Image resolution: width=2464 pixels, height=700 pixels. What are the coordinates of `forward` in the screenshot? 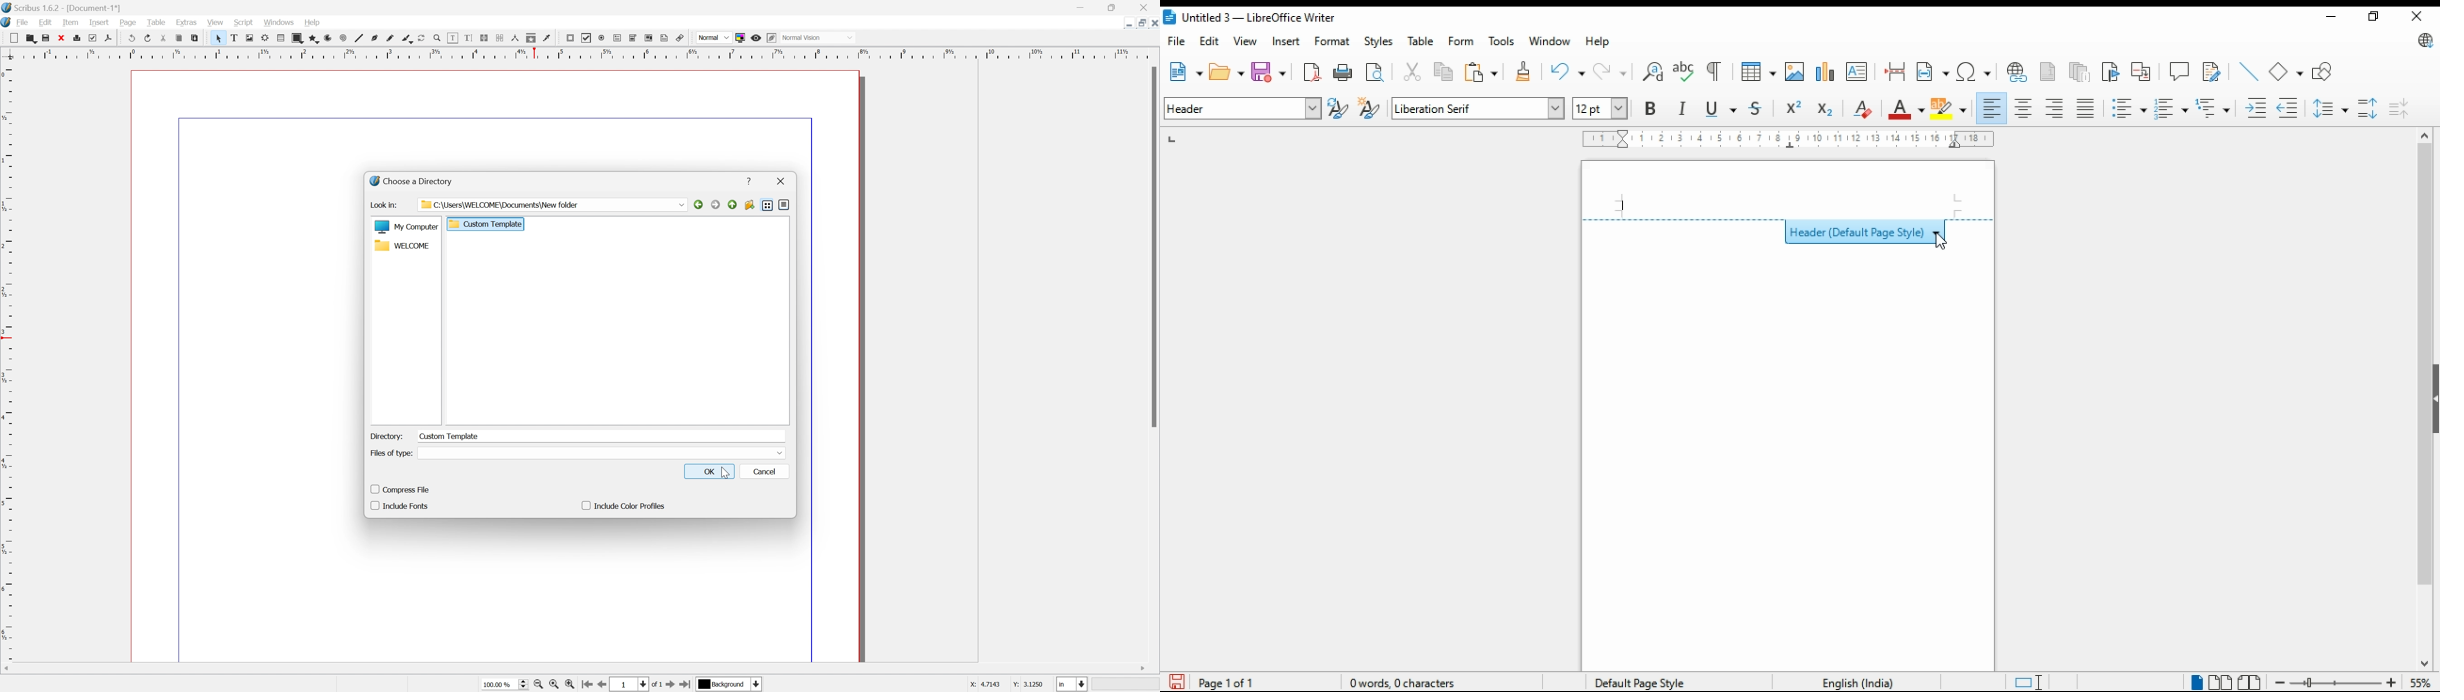 It's located at (715, 205).